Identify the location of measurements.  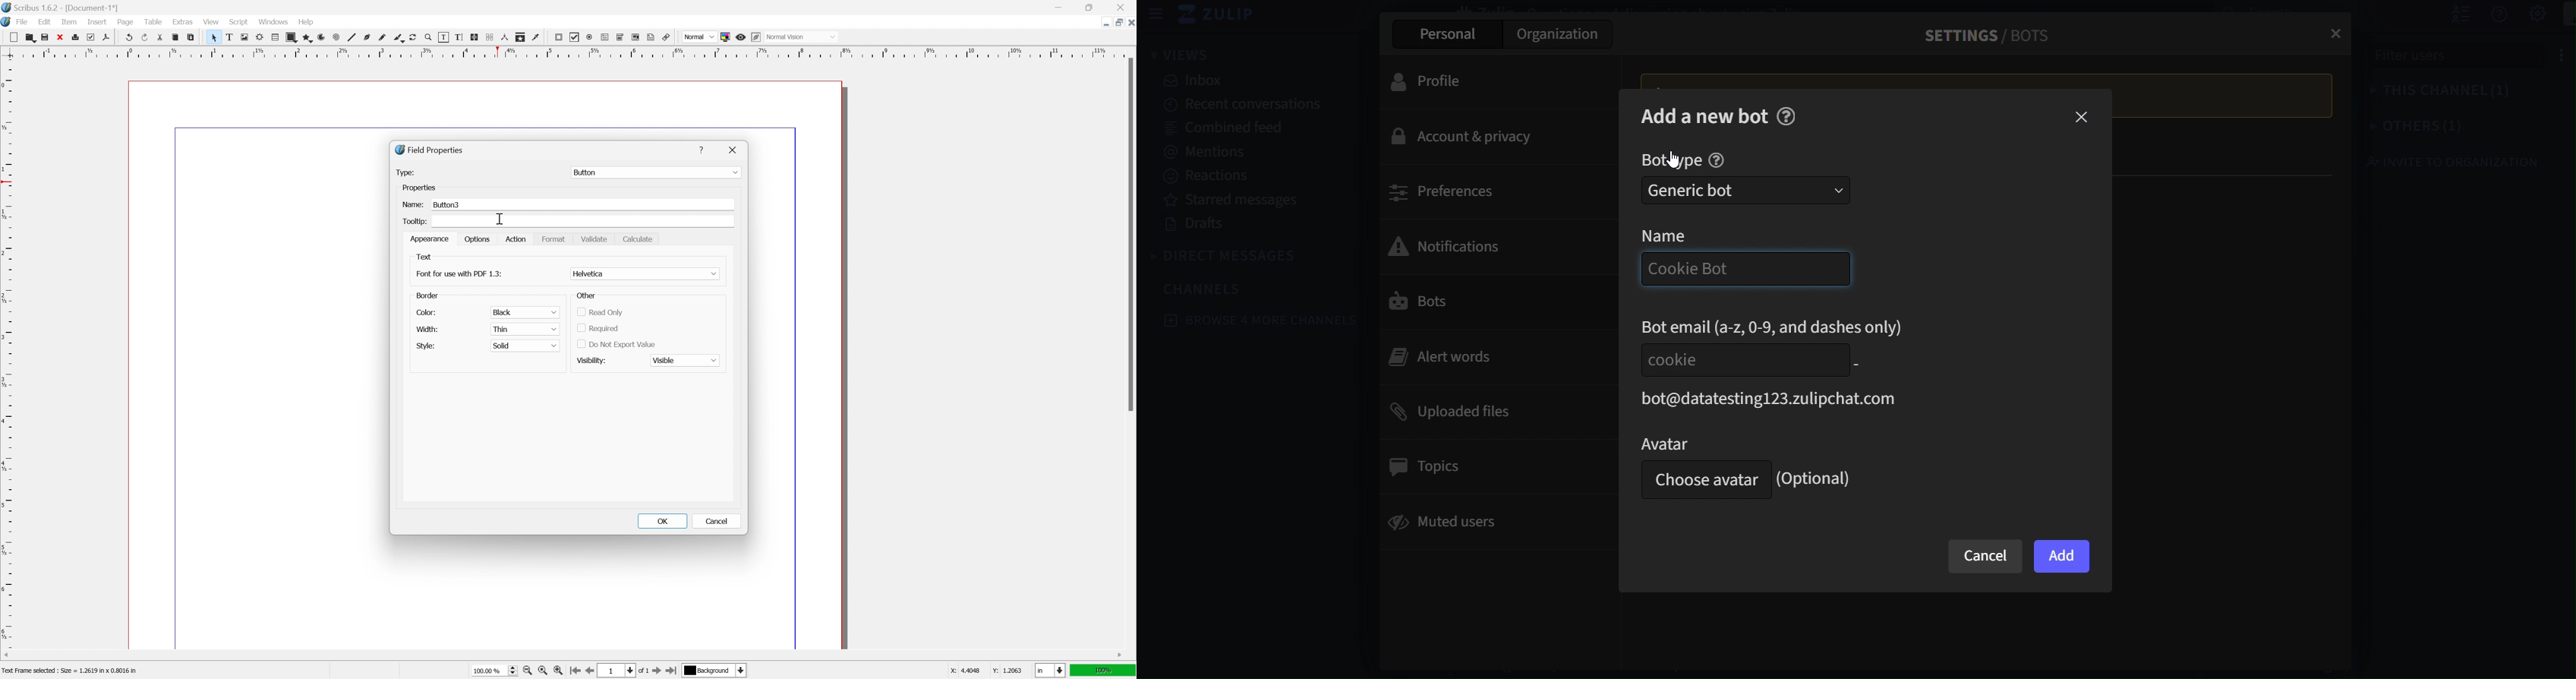
(505, 38).